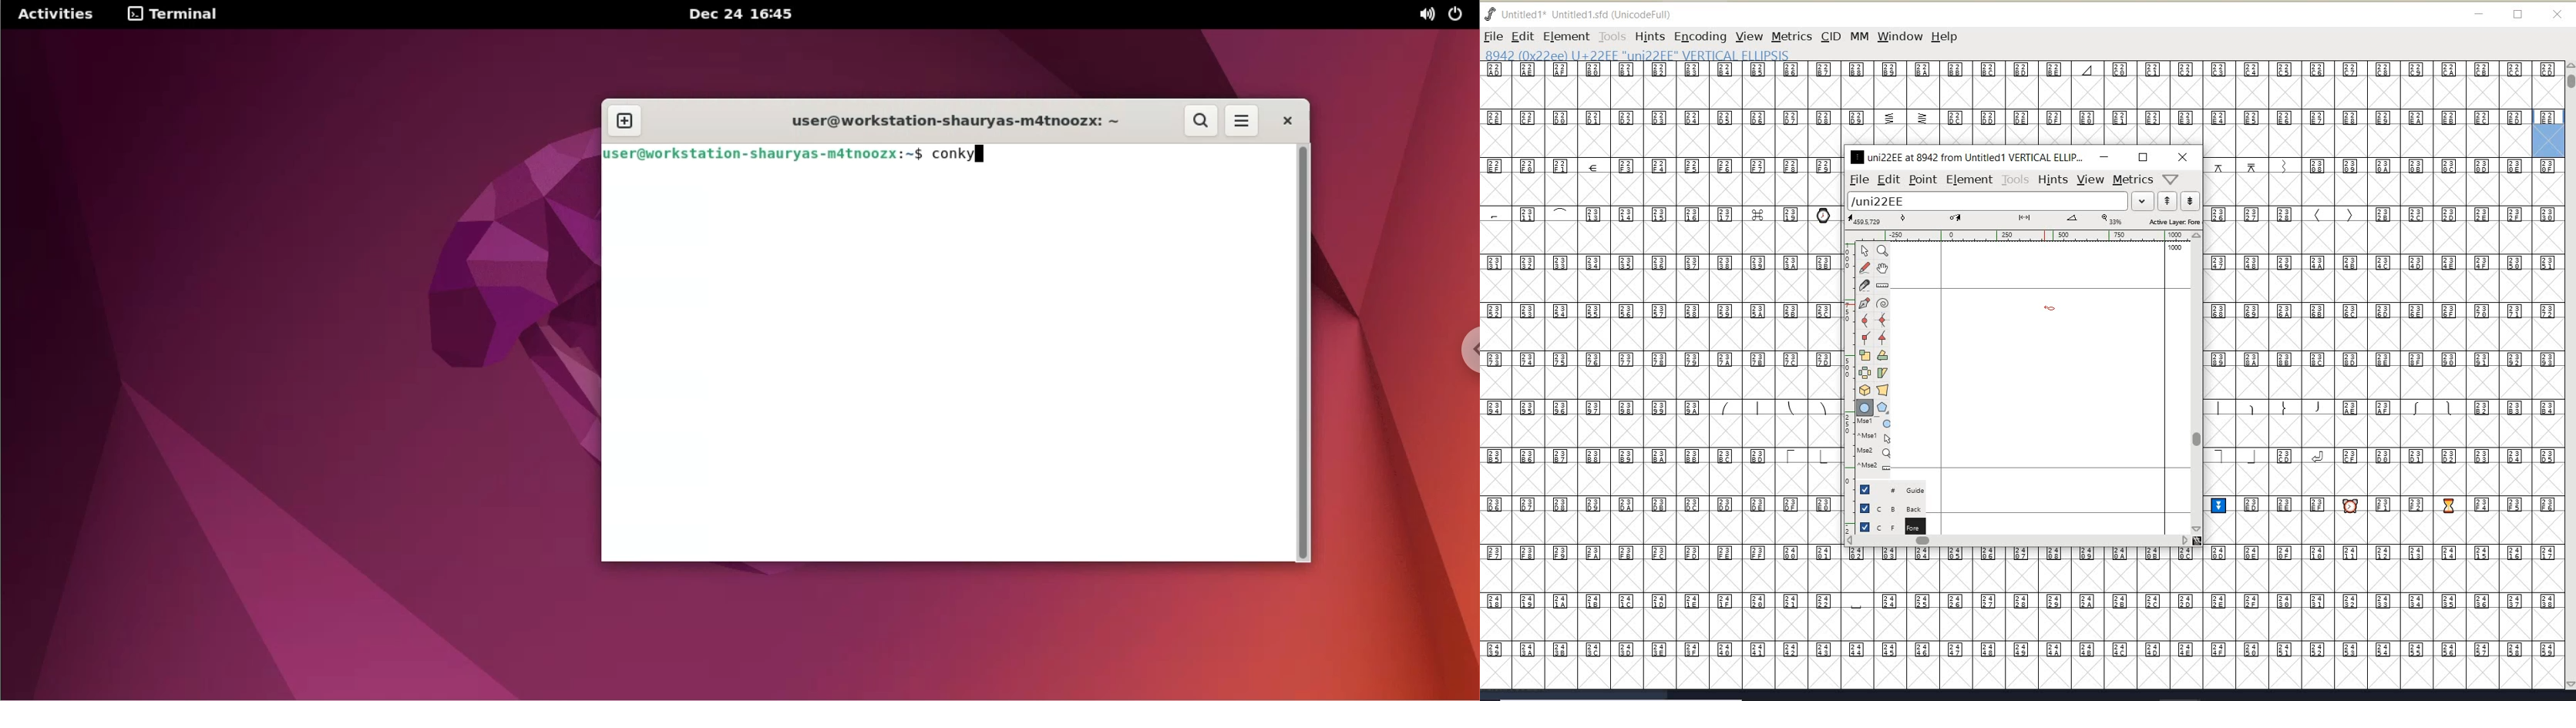 This screenshot has width=2576, height=728. I want to click on TOOLS, so click(1612, 36).